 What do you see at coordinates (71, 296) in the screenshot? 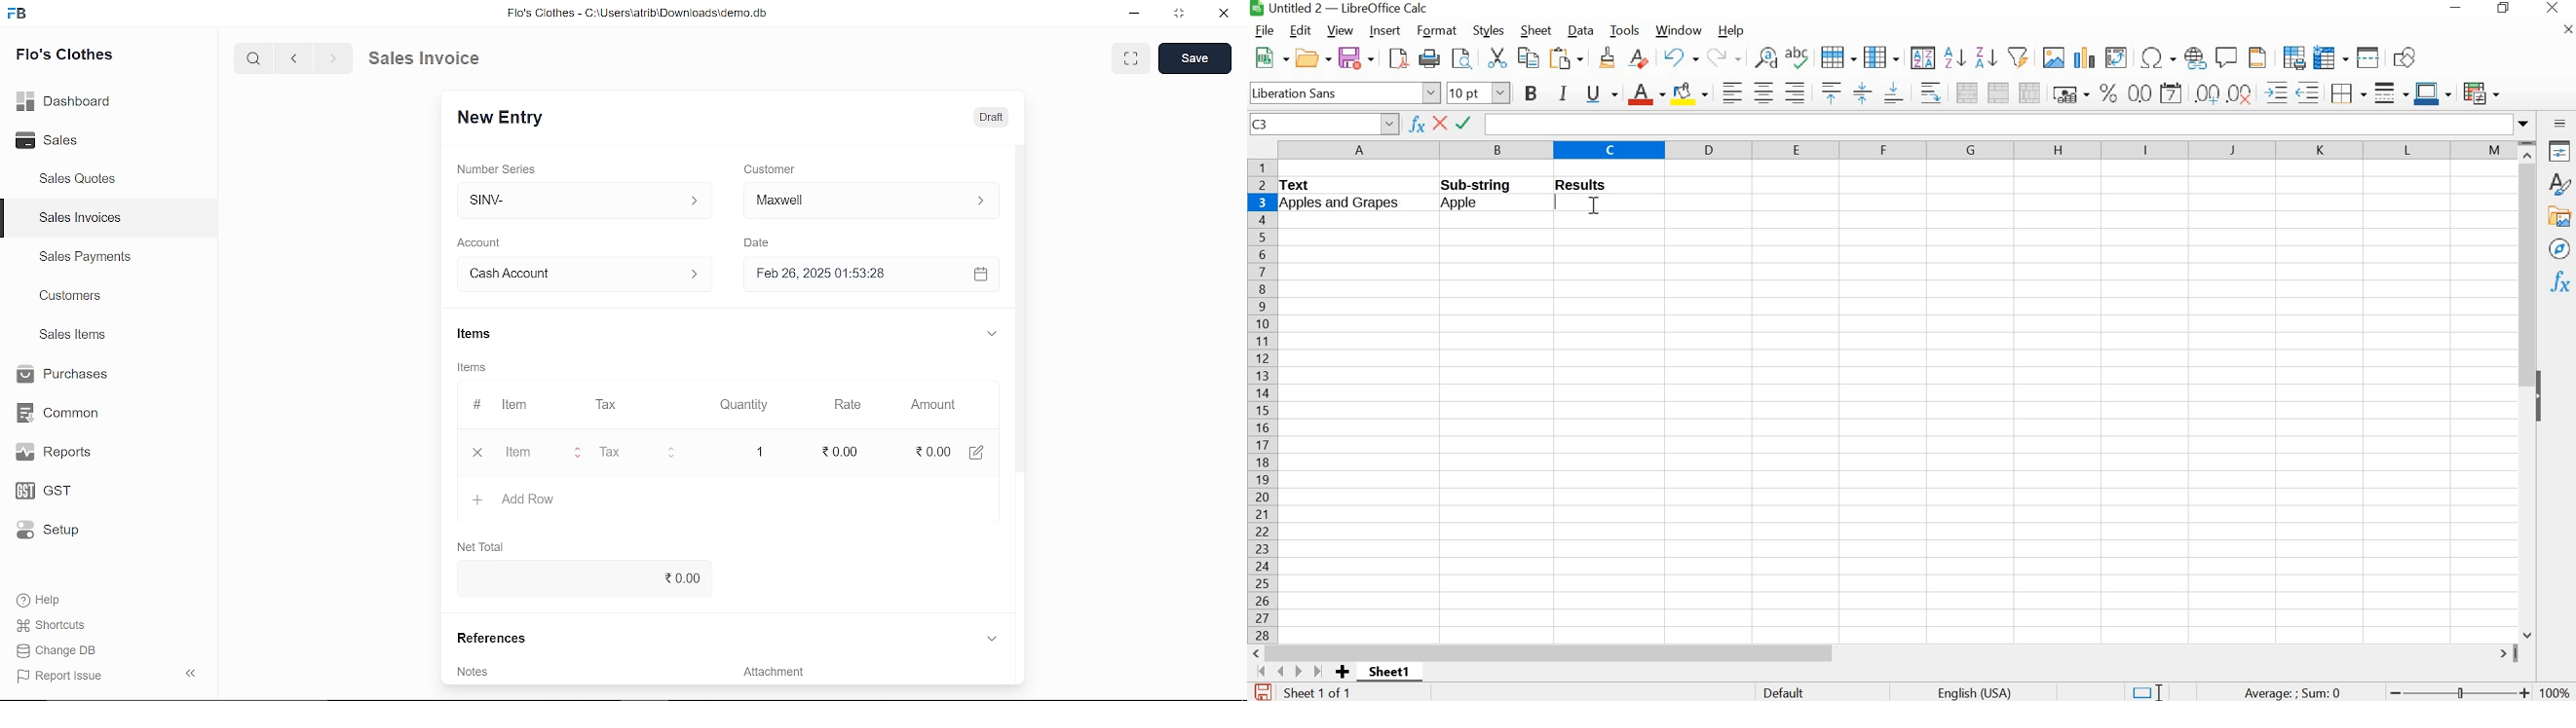
I see `Customers.` at bounding box center [71, 296].